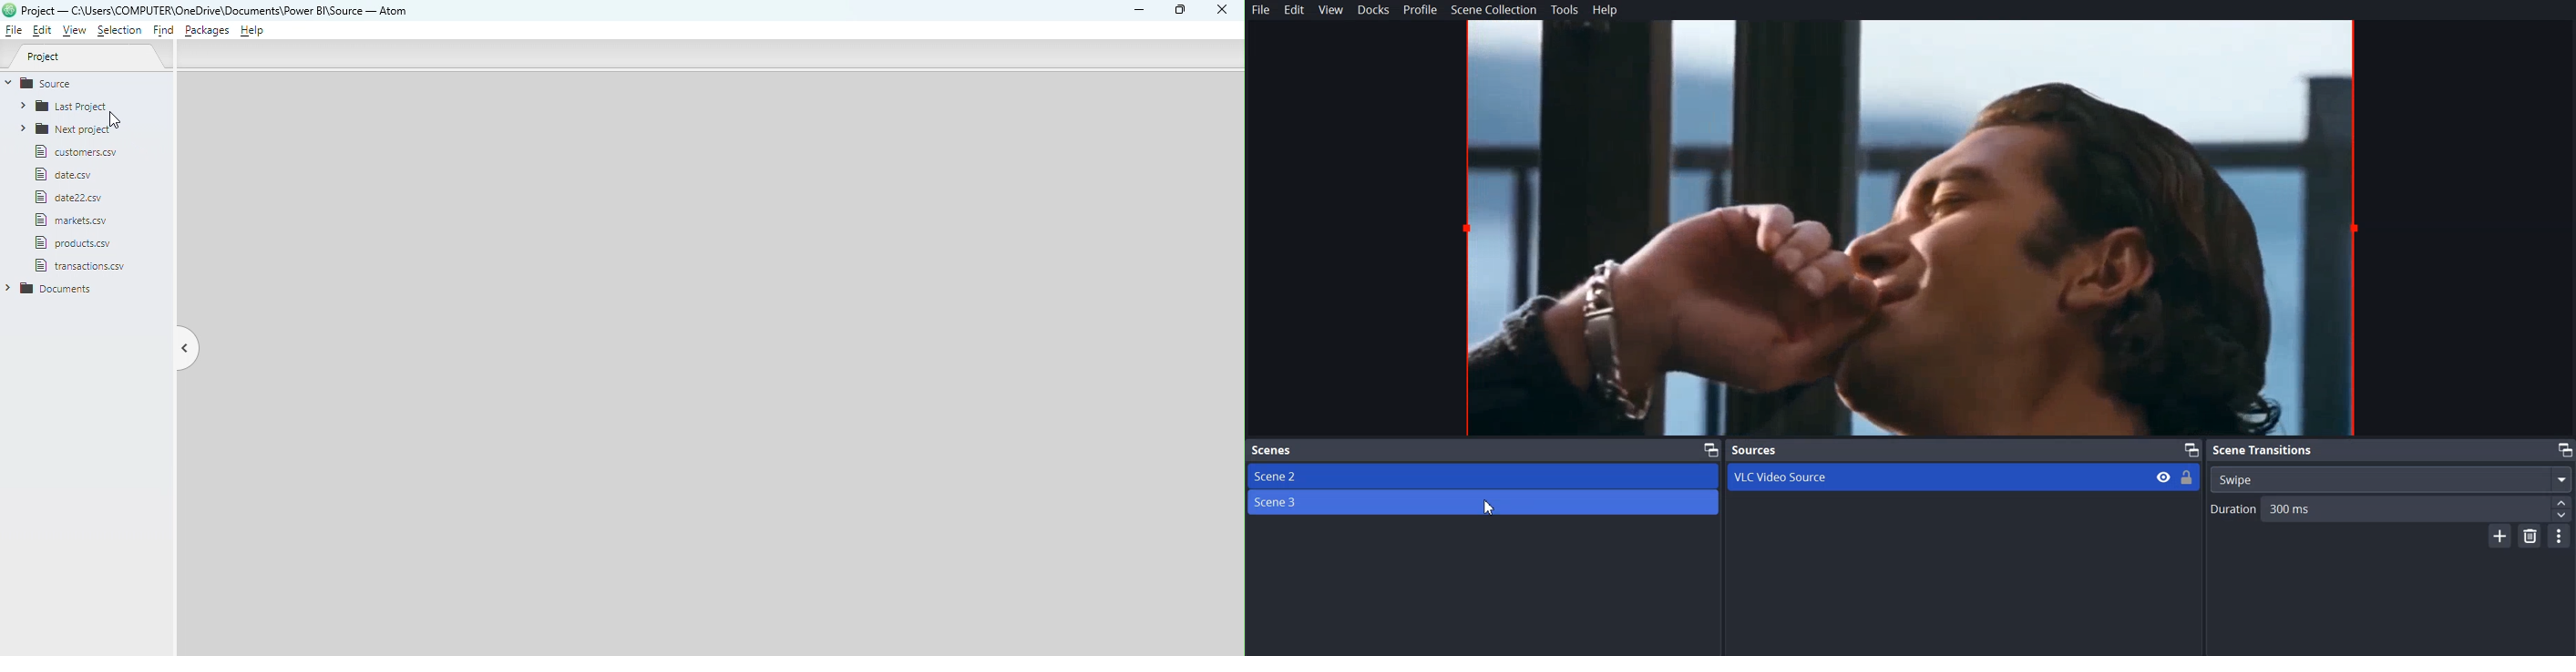 This screenshot has height=672, width=2576. What do you see at coordinates (1564, 10) in the screenshot?
I see `Tools` at bounding box center [1564, 10].